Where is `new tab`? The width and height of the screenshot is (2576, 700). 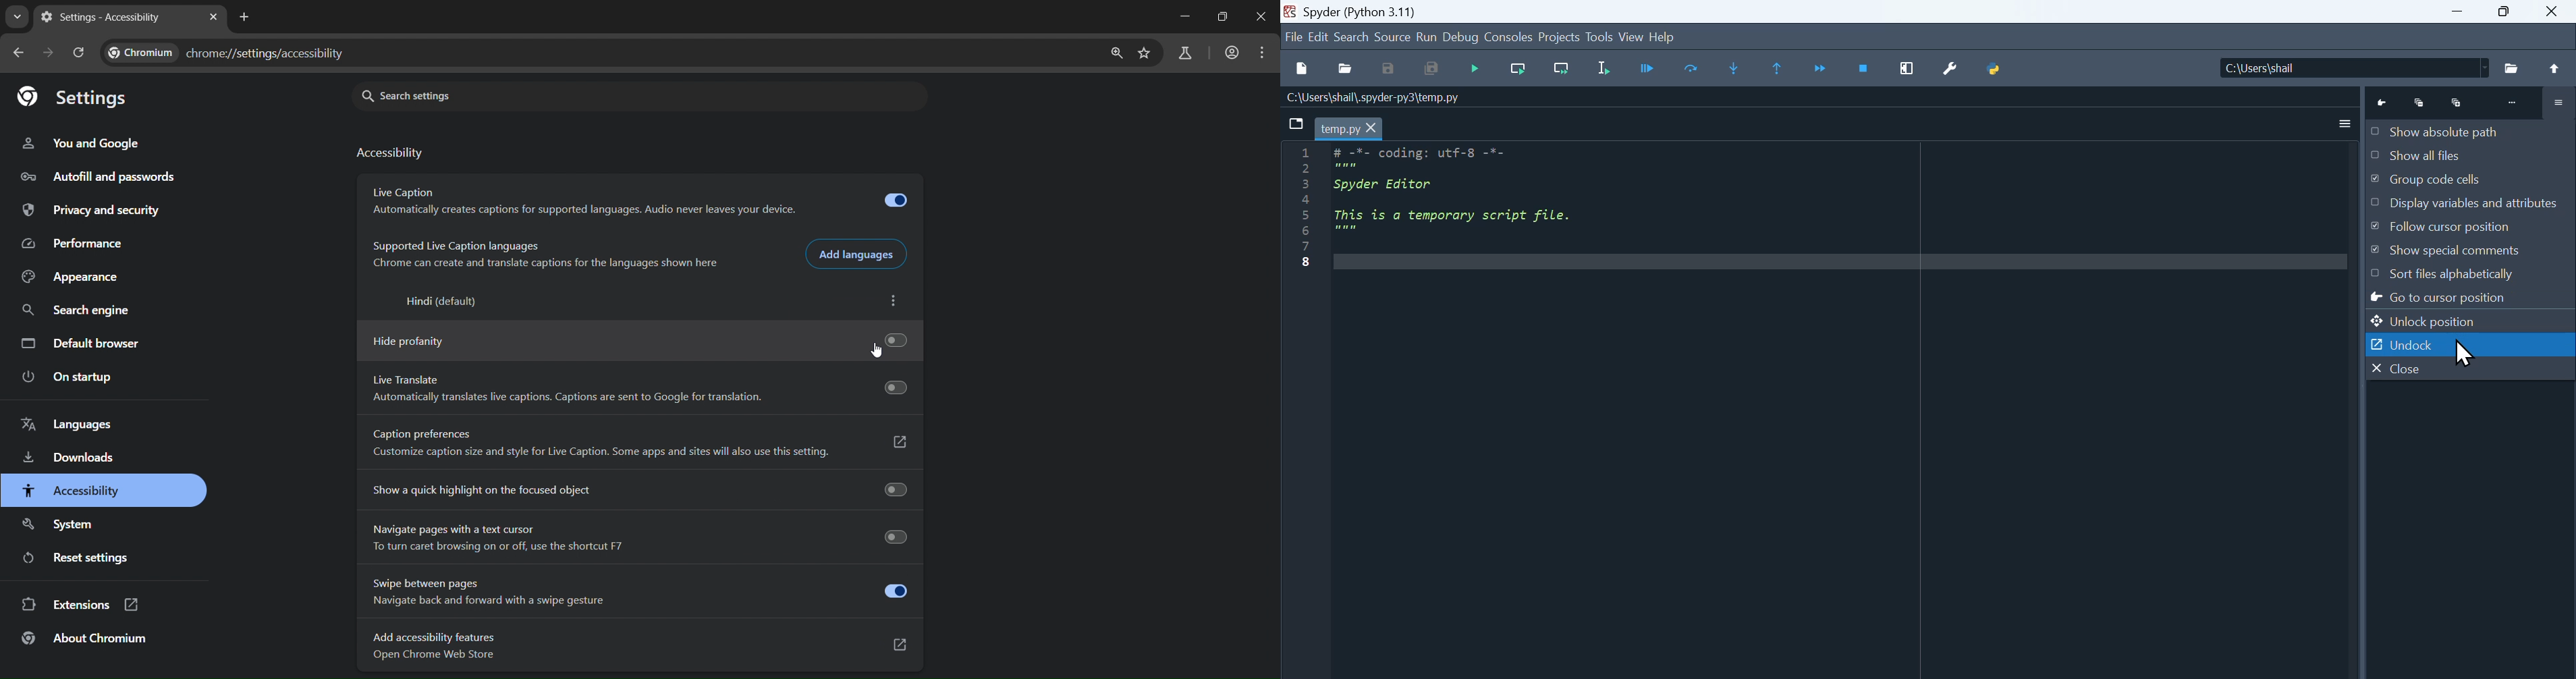 new tab is located at coordinates (212, 17).